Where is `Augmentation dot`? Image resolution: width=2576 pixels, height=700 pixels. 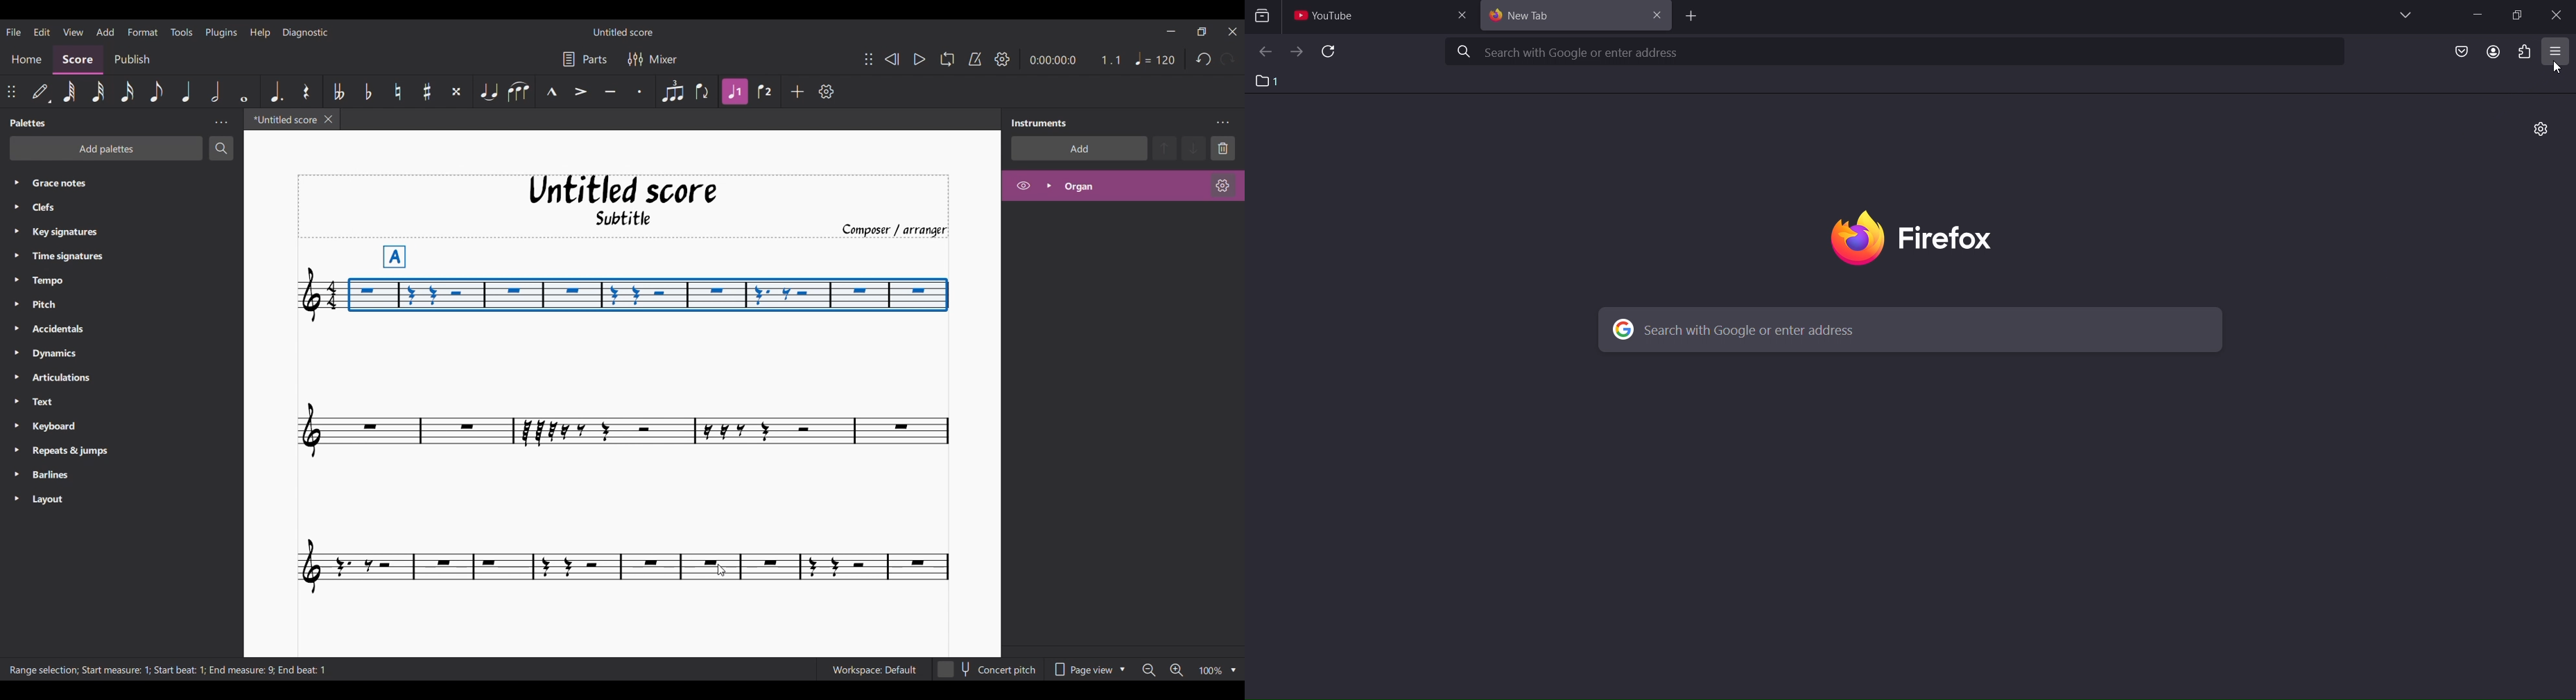 Augmentation dot is located at coordinates (276, 91).